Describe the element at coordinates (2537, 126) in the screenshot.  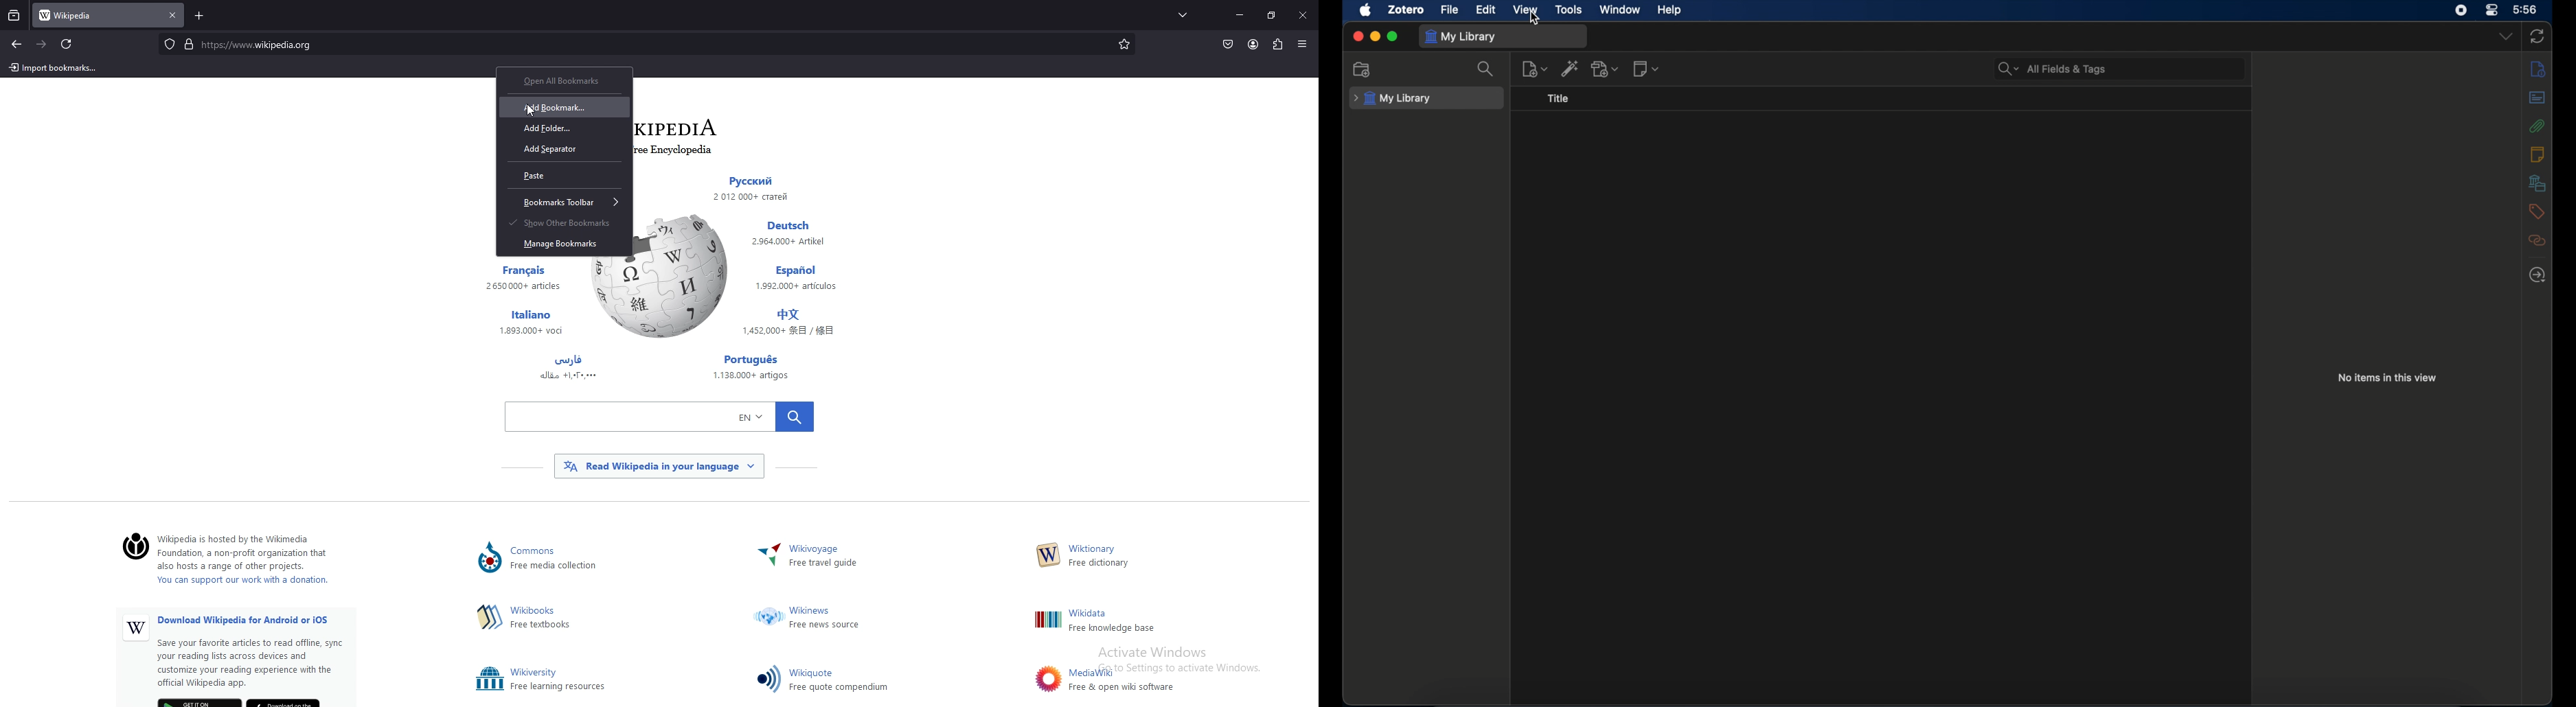
I see `attachments` at that location.